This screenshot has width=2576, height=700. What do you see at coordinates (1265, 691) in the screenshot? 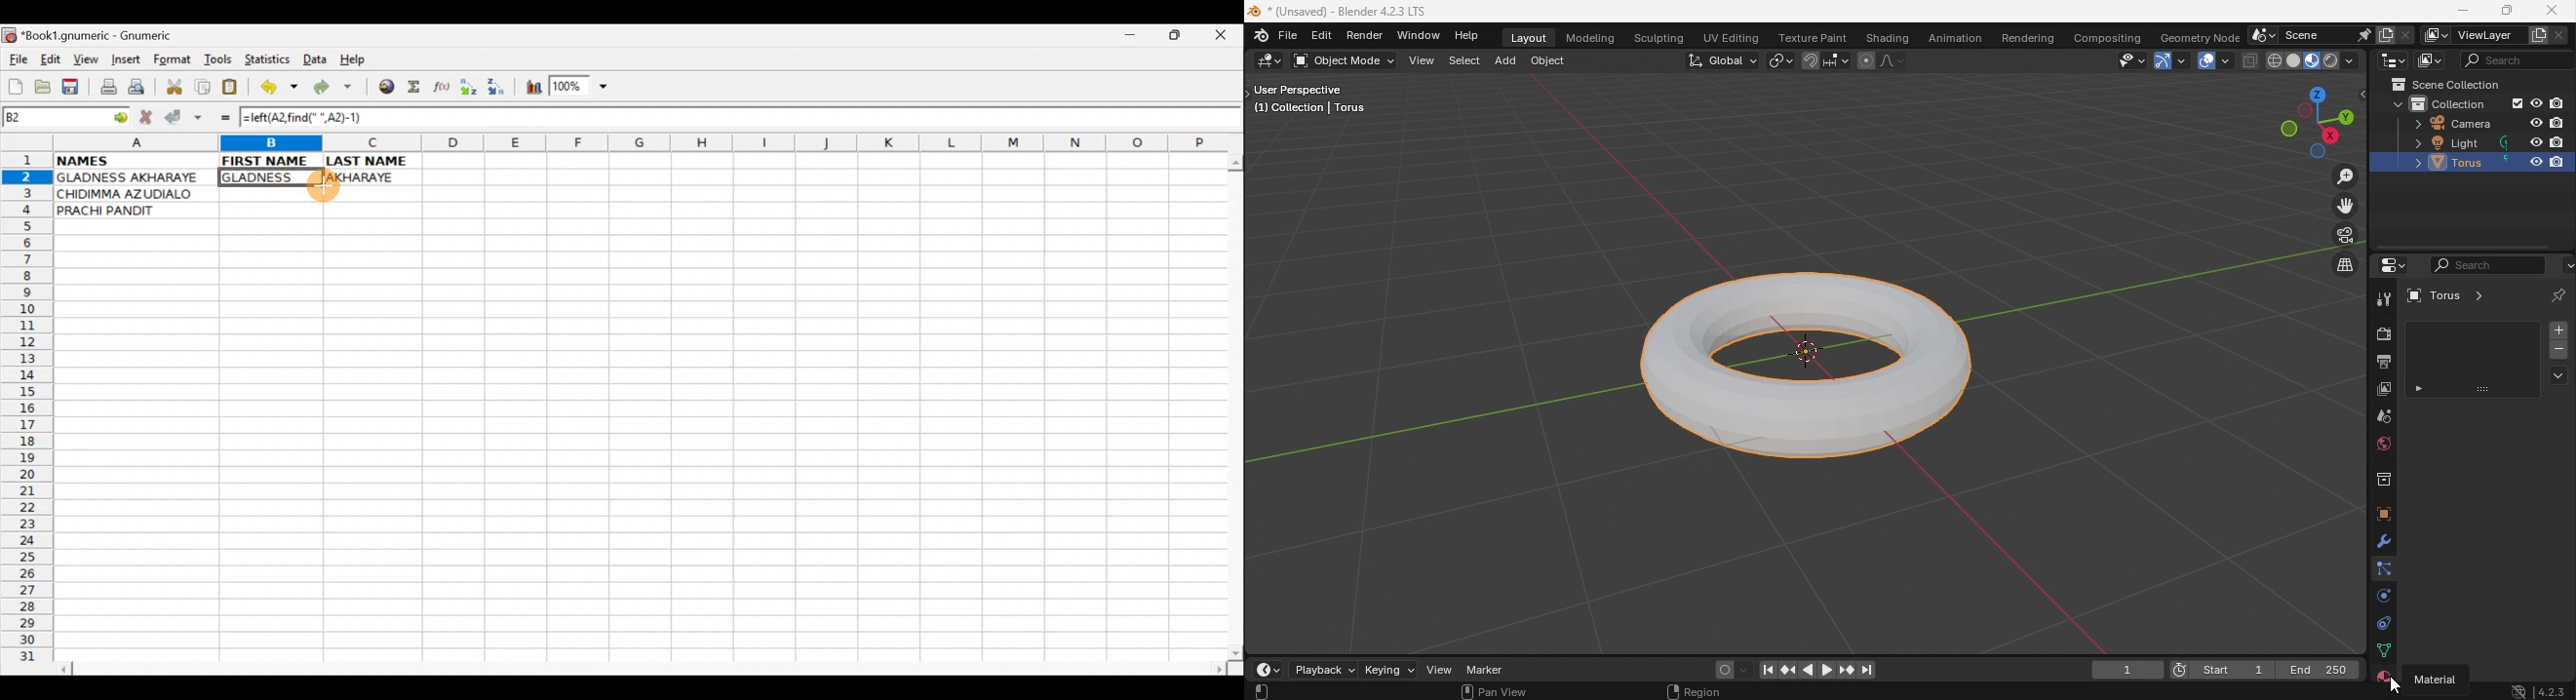
I see `Select view` at bounding box center [1265, 691].